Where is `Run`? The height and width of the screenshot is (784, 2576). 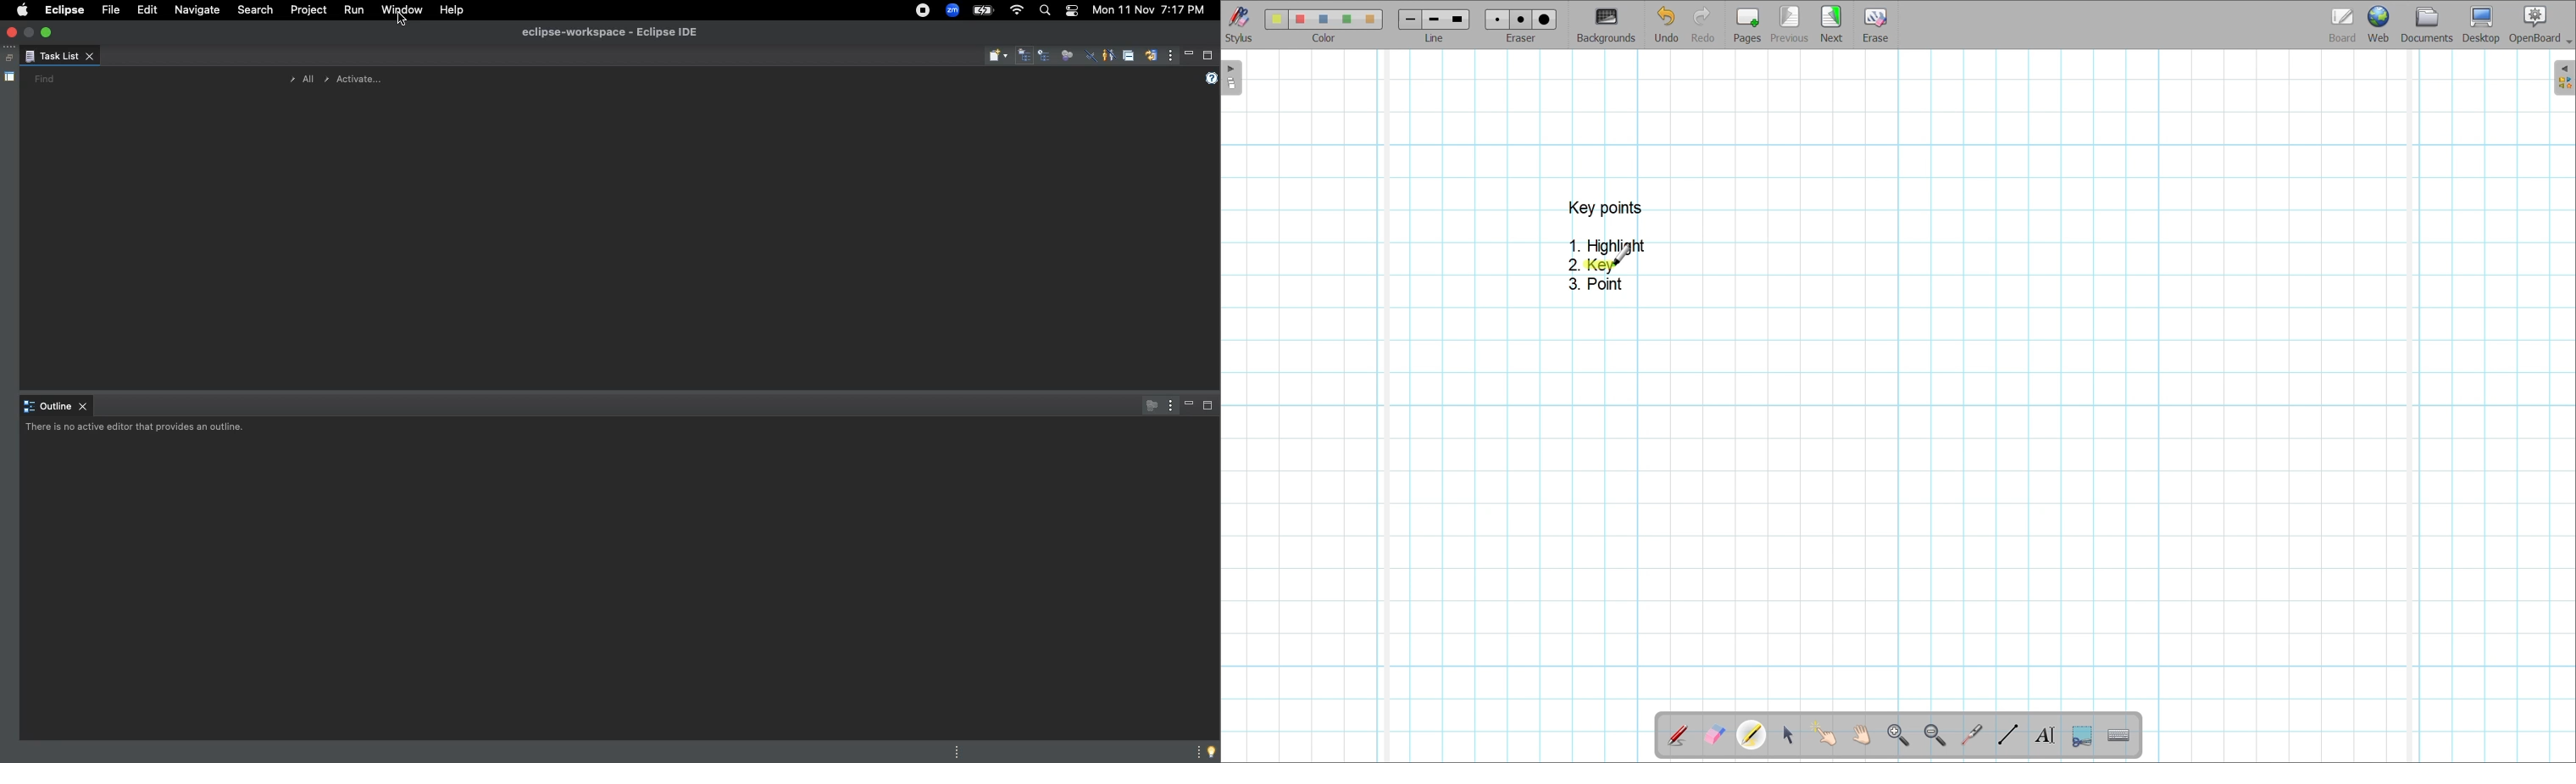 Run is located at coordinates (352, 11).